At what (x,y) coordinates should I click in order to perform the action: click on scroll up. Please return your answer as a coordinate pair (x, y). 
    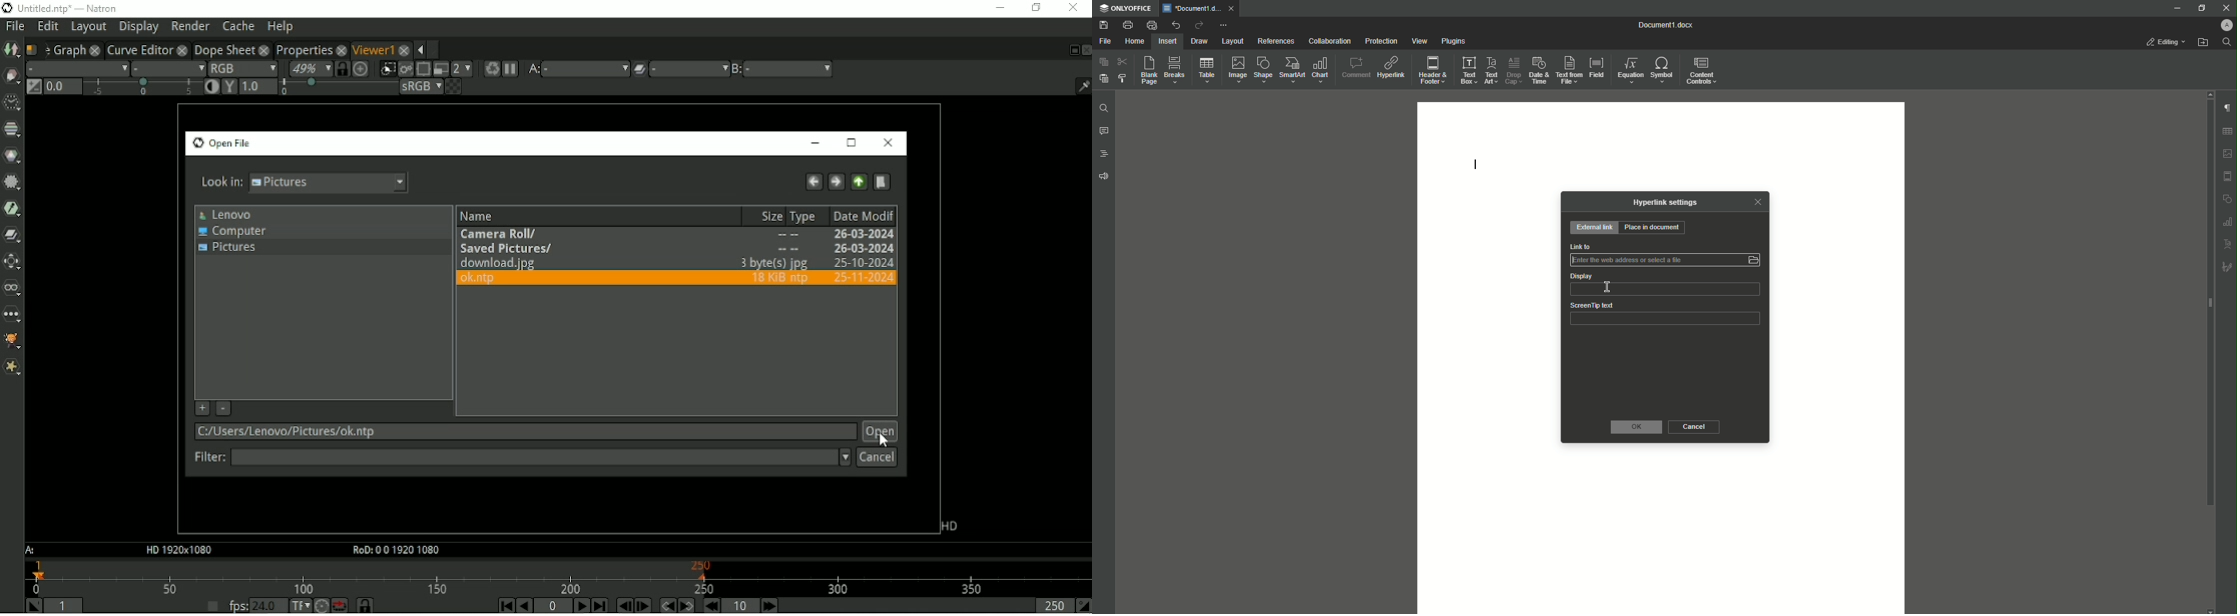
    Looking at the image, I should click on (2211, 94).